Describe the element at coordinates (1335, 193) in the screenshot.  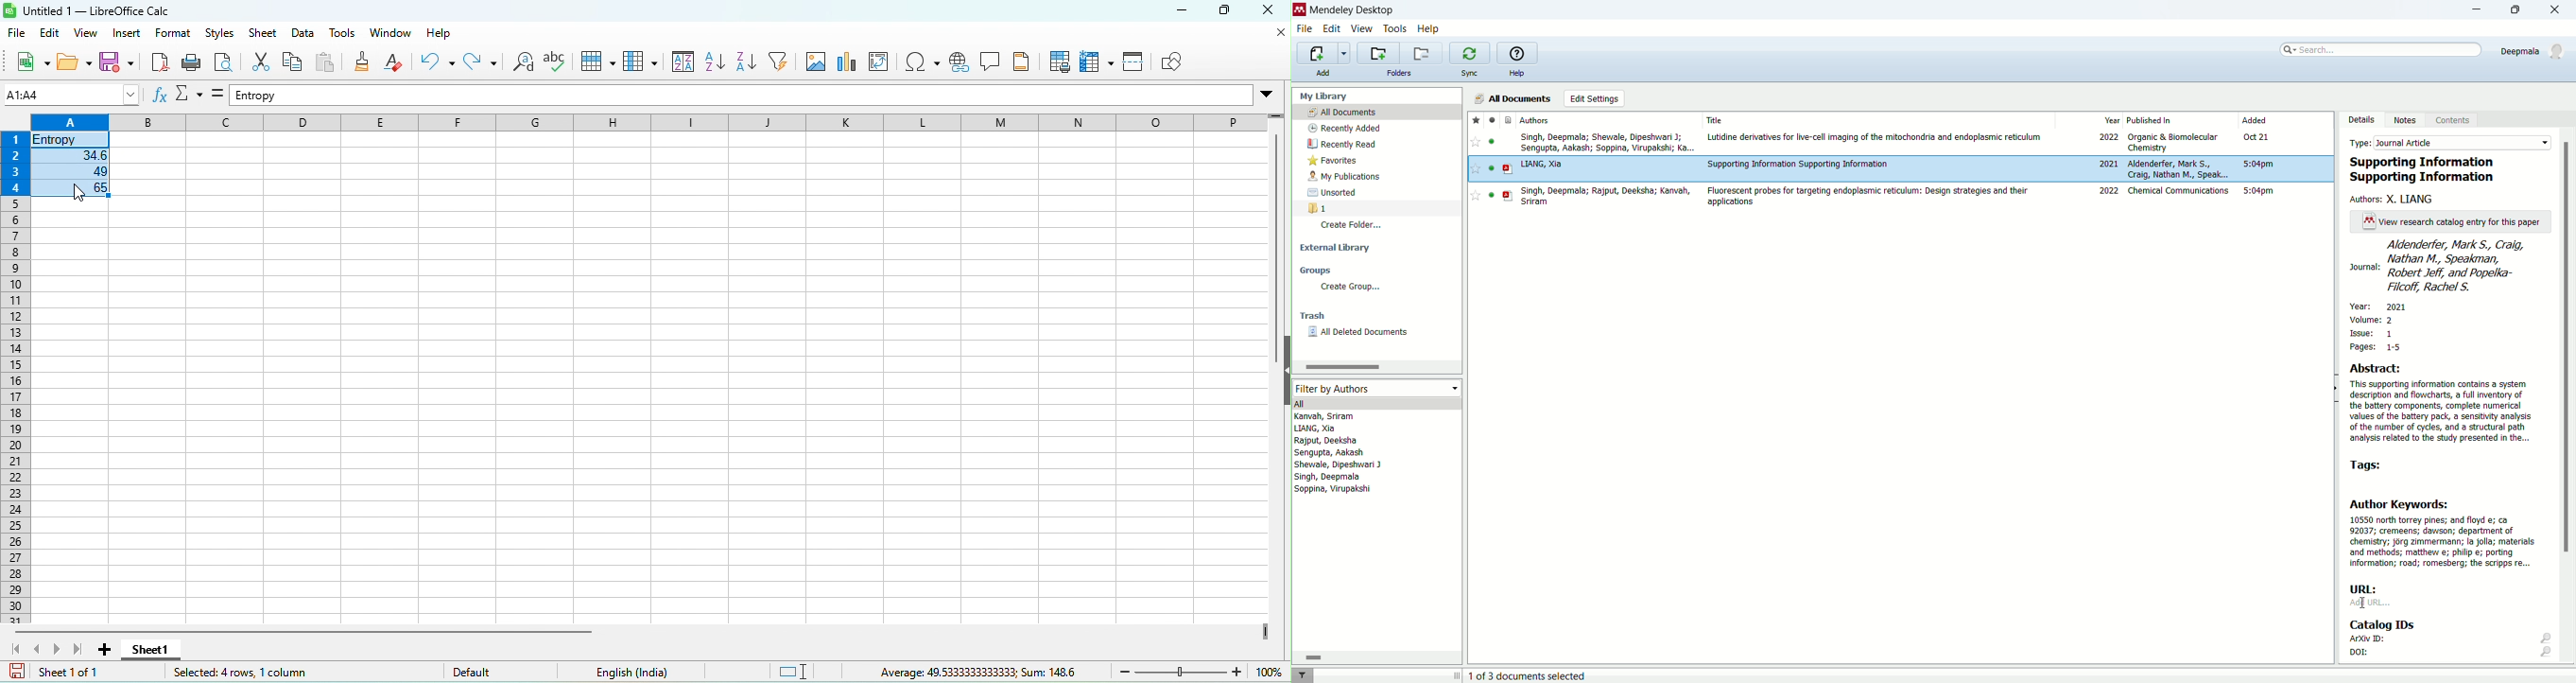
I see `unsorted` at that location.